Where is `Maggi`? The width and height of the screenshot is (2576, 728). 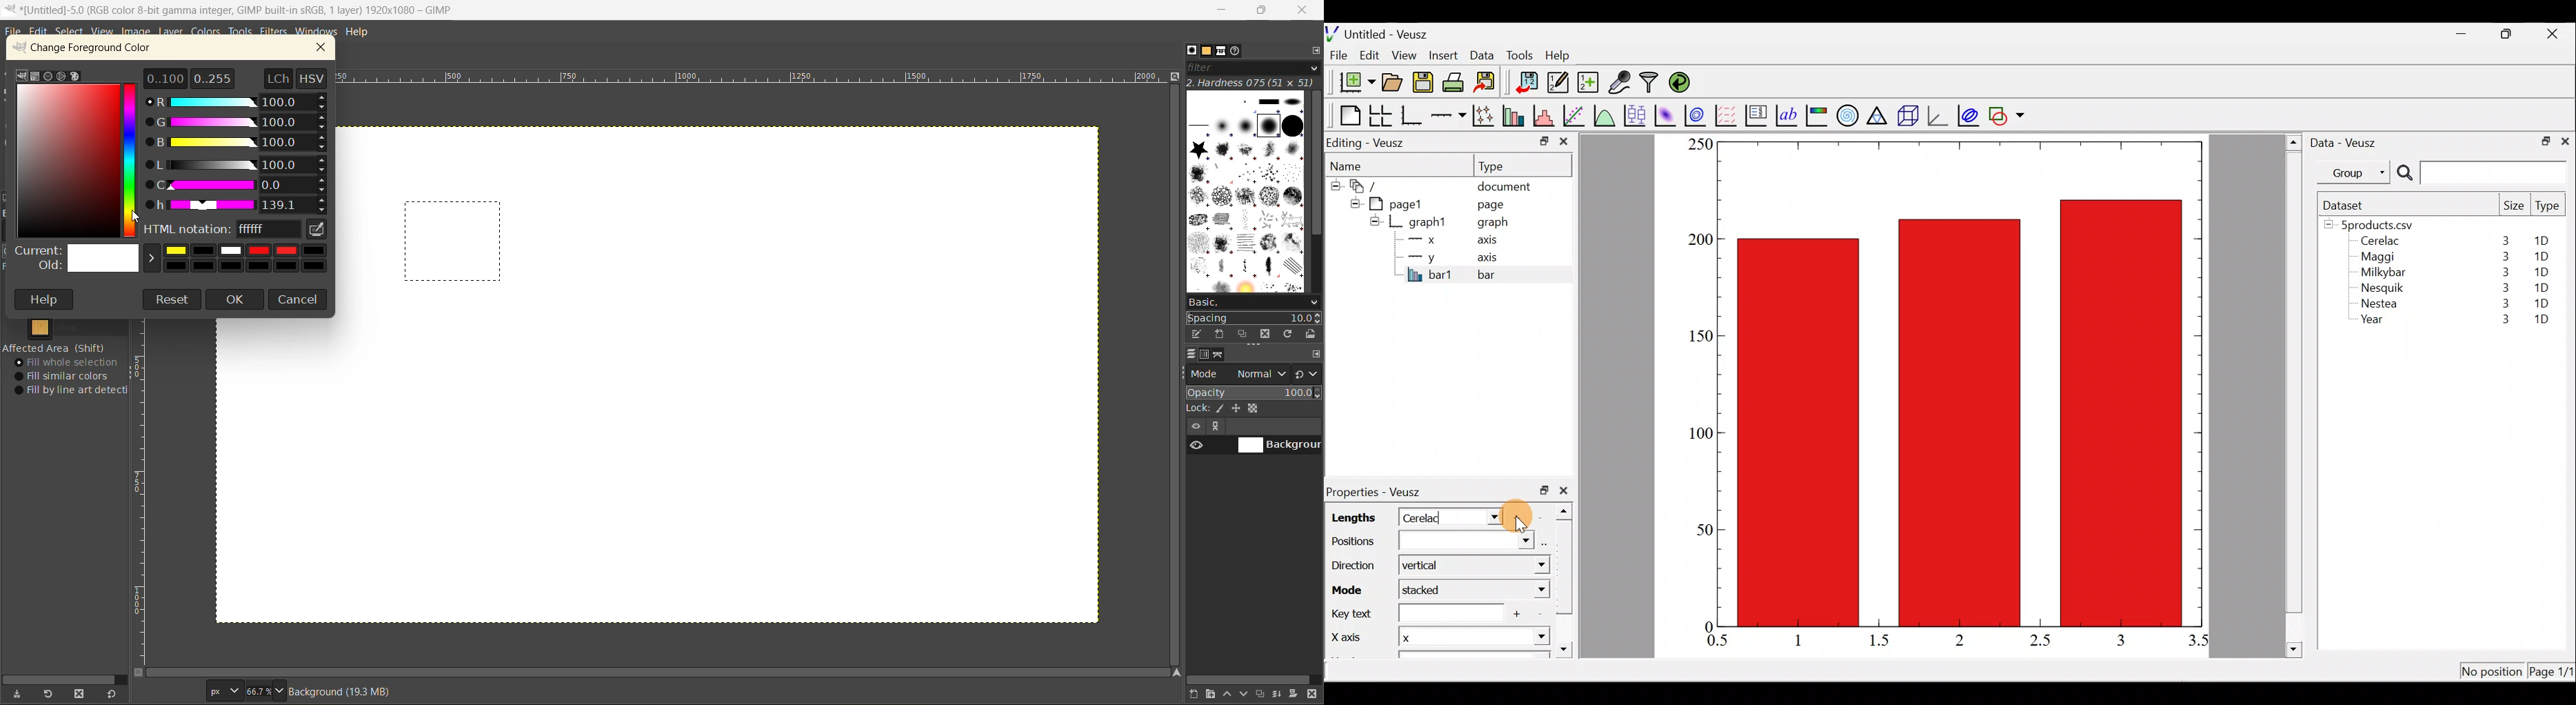 Maggi is located at coordinates (2380, 258).